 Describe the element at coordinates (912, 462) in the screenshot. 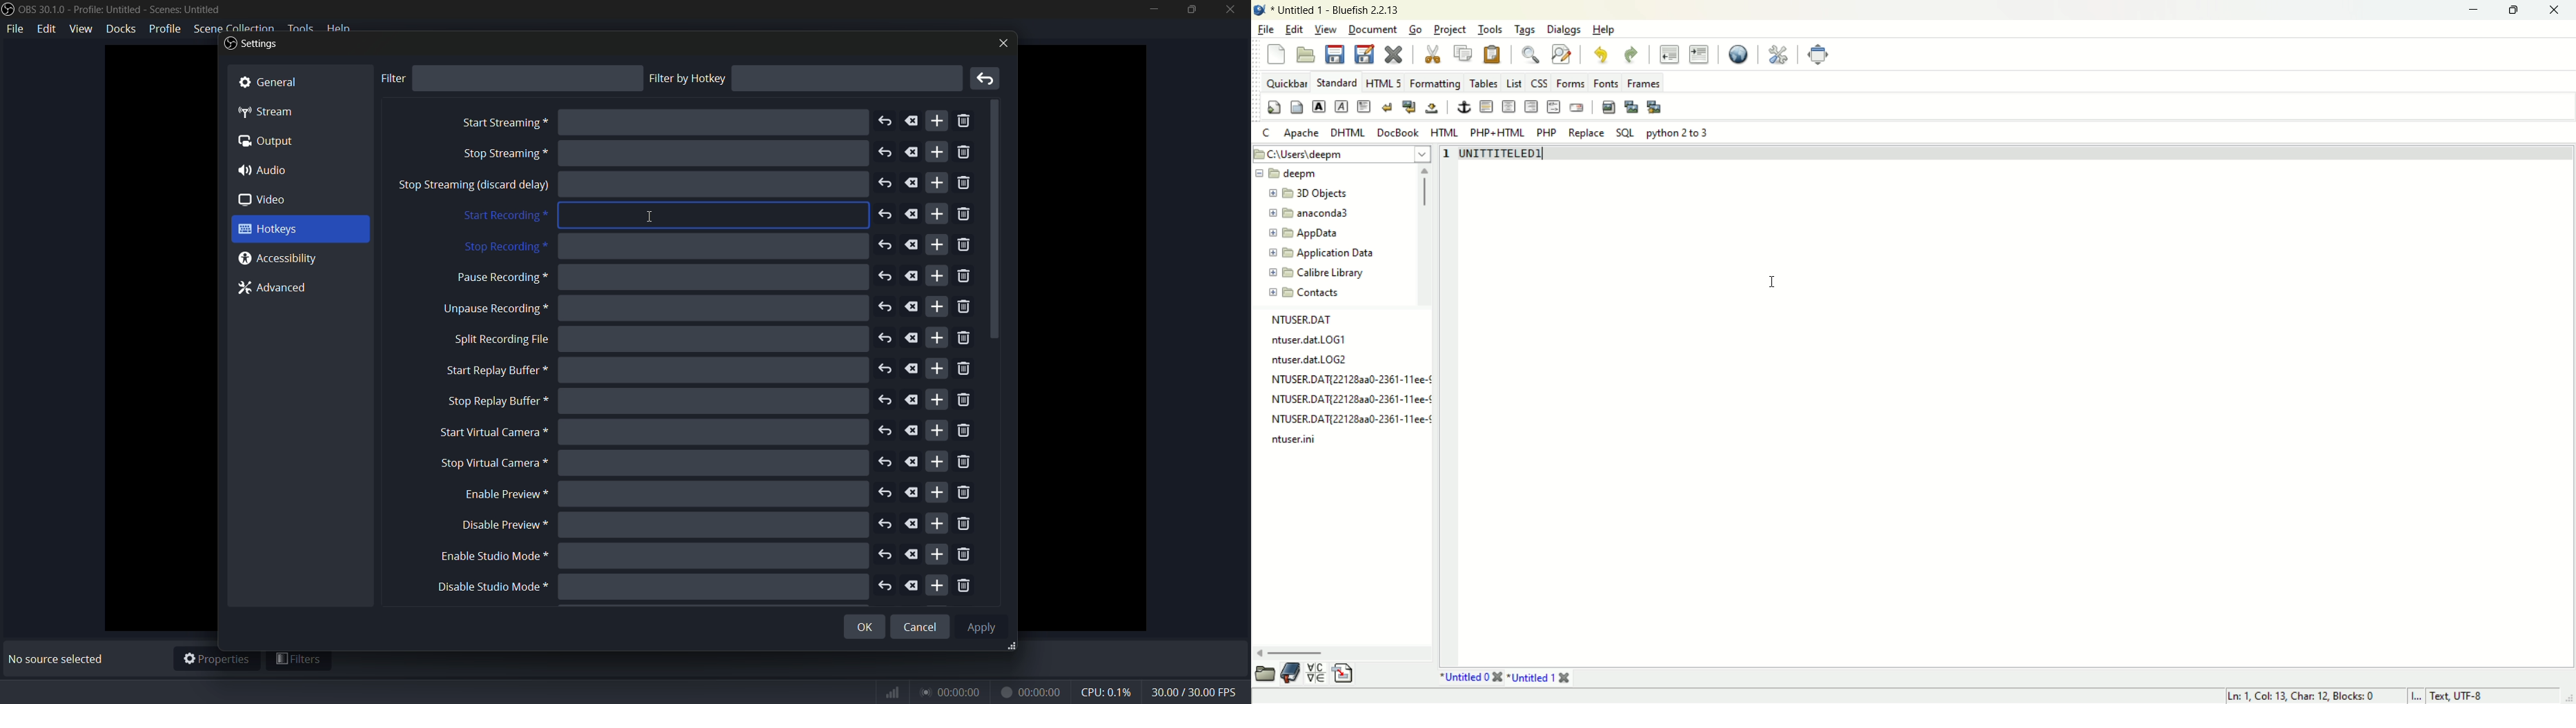

I see `delete` at that location.